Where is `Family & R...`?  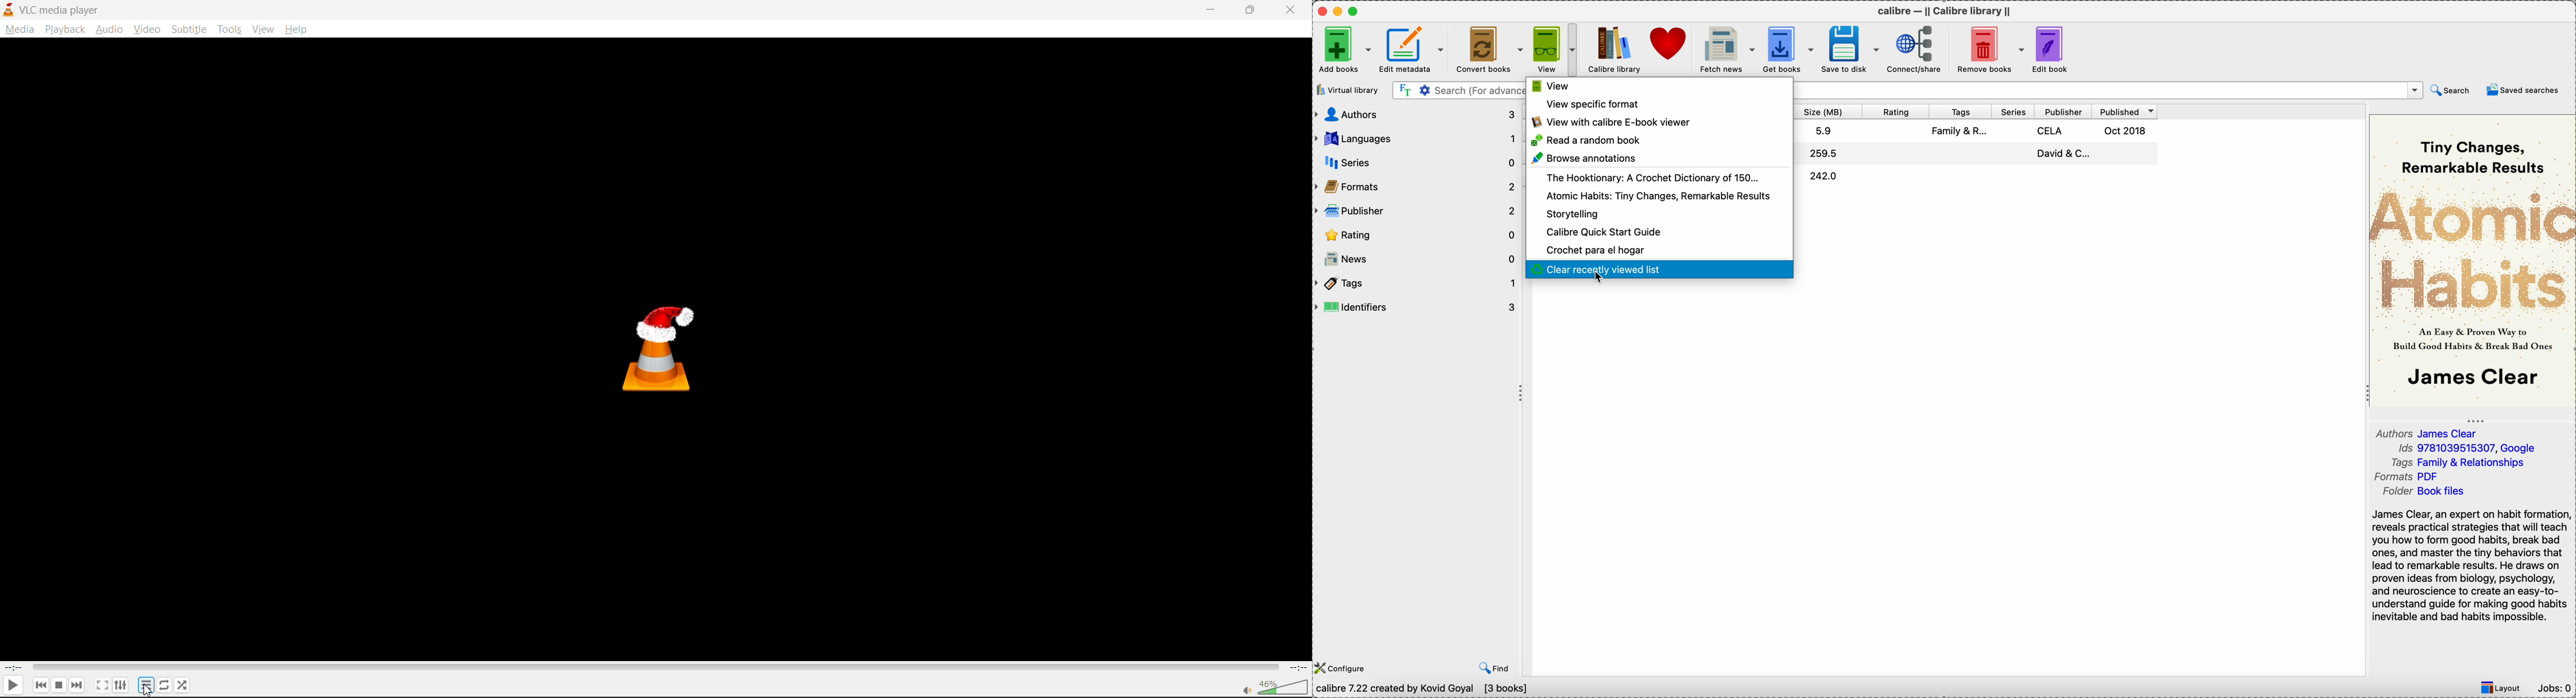
Family & R... is located at coordinates (1962, 133).